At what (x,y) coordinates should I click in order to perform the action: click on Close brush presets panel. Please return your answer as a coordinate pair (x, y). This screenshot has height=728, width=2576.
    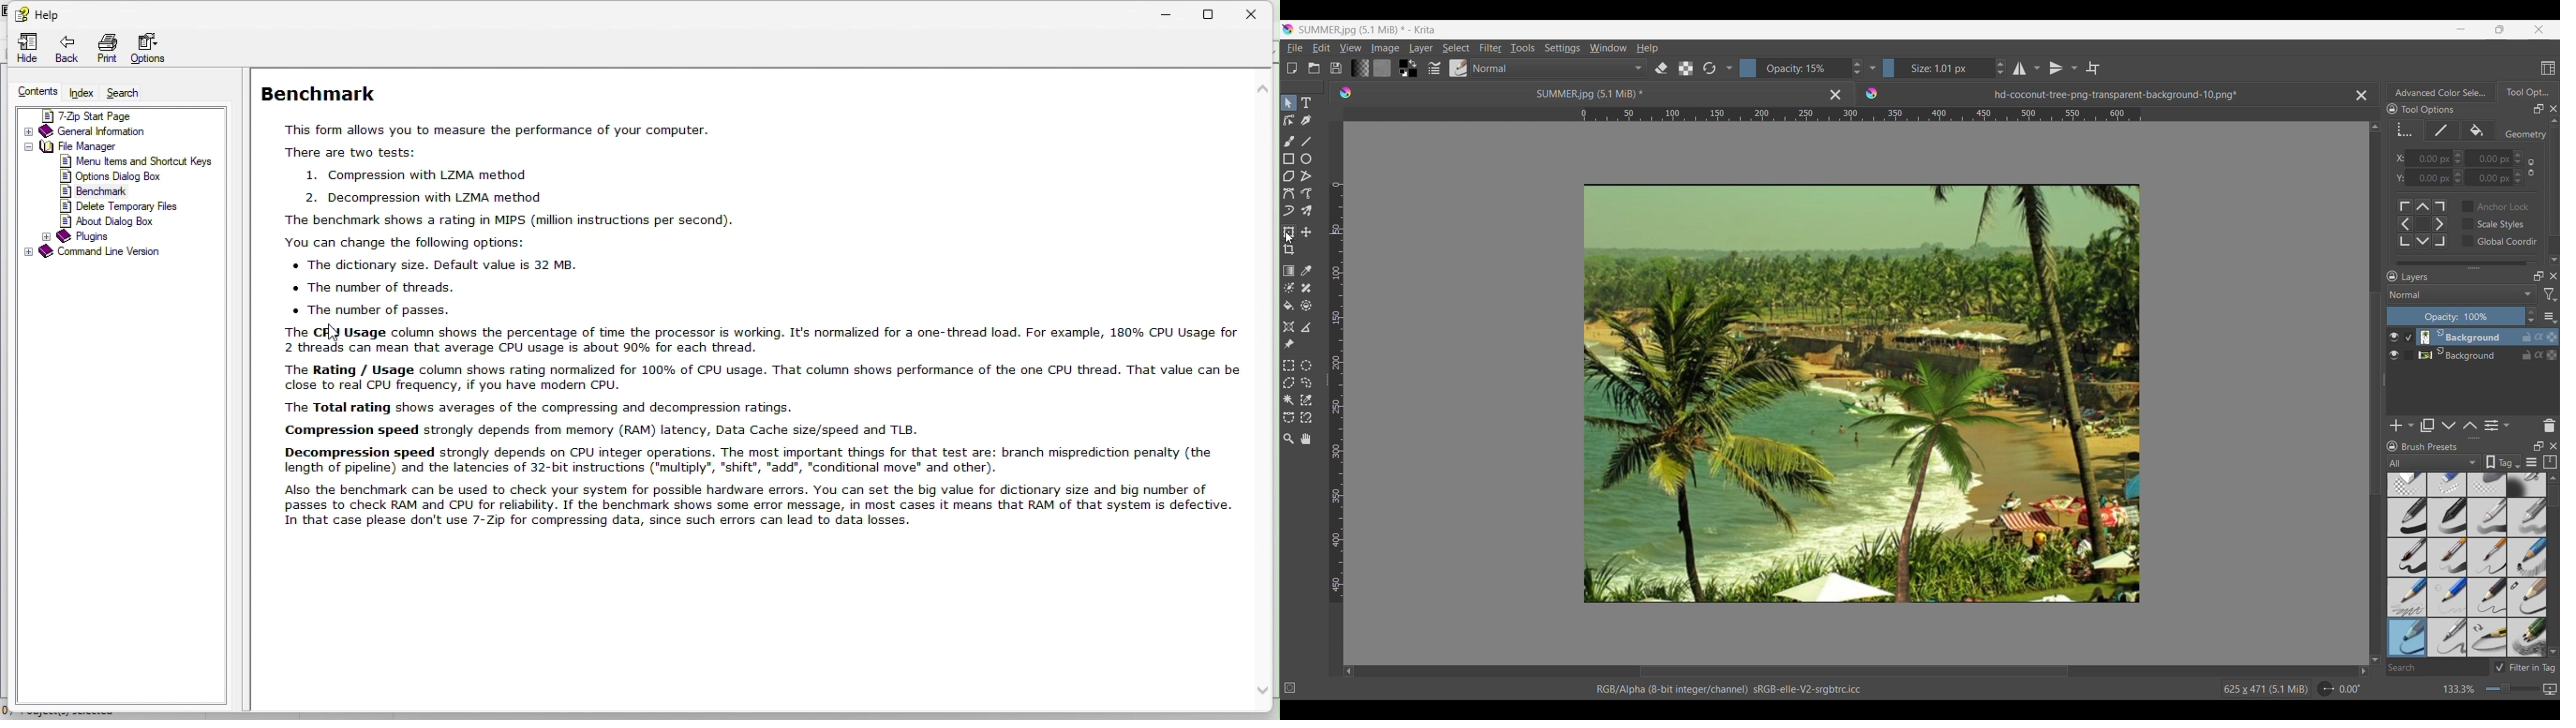
    Looking at the image, I should click on (2553, 446).